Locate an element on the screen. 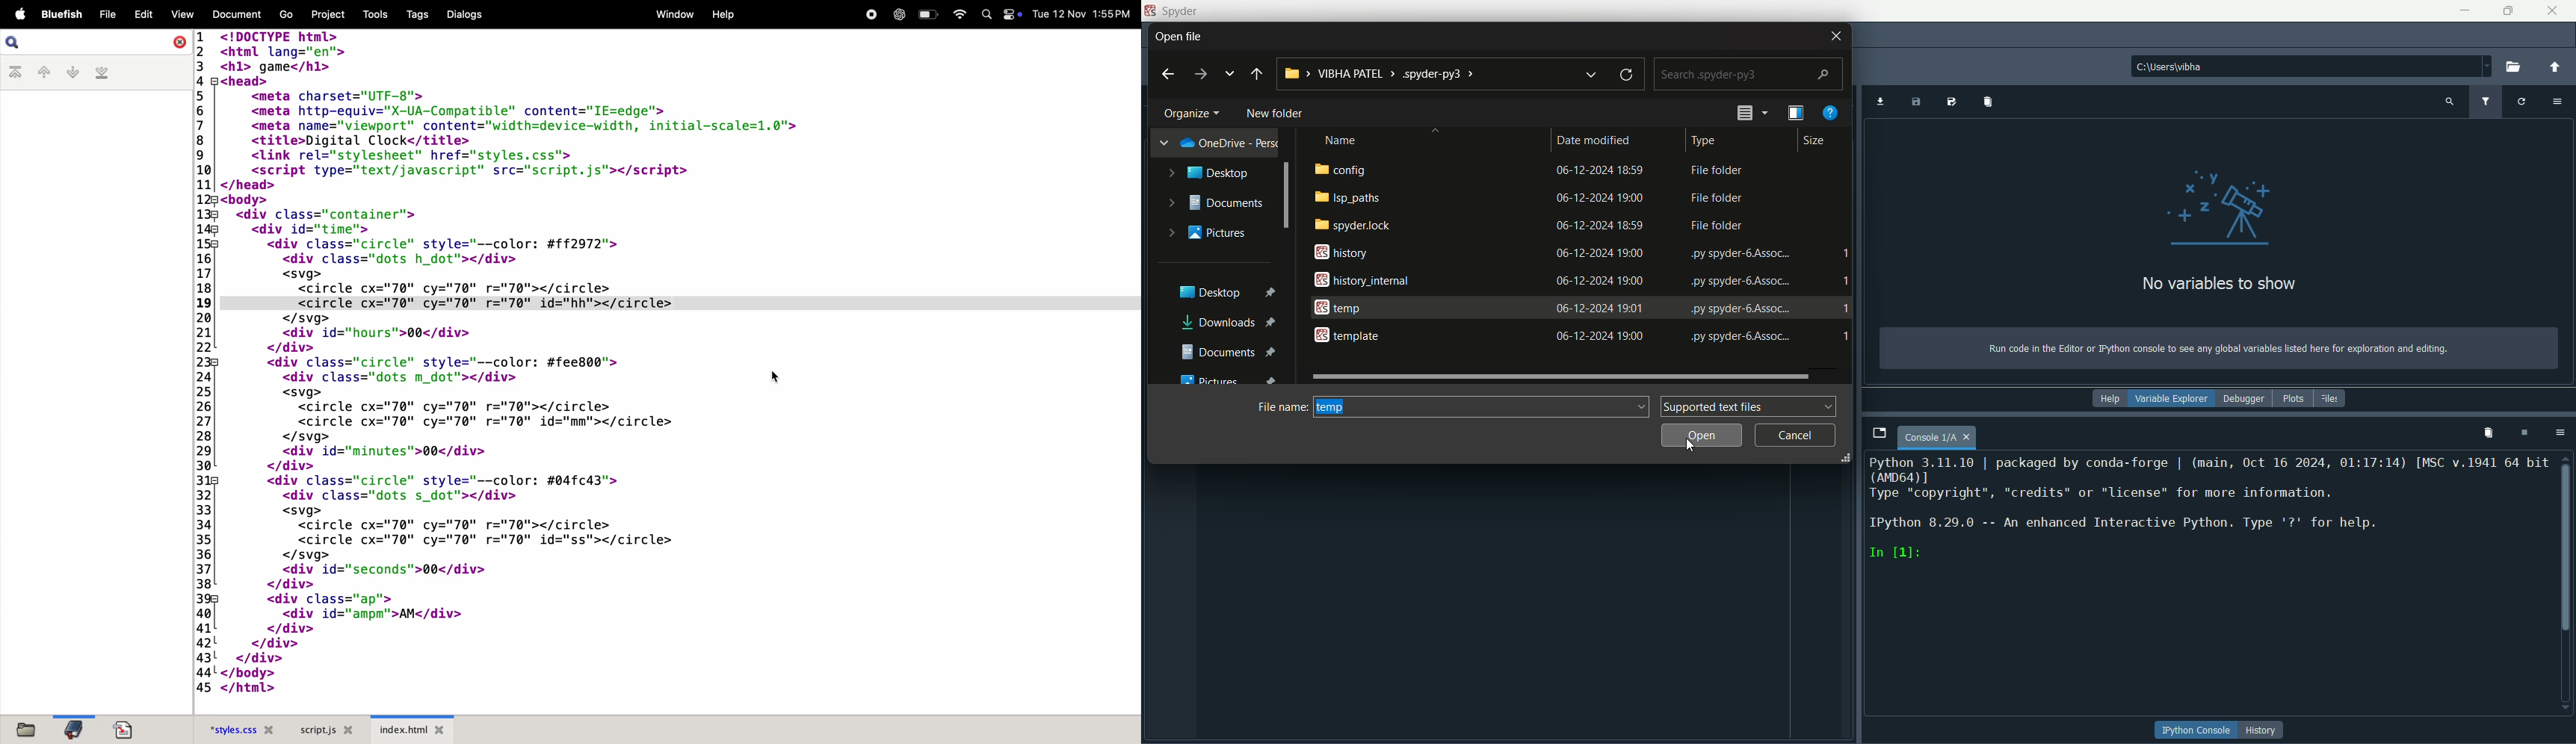  Down is located at coordinates (2563, 704).